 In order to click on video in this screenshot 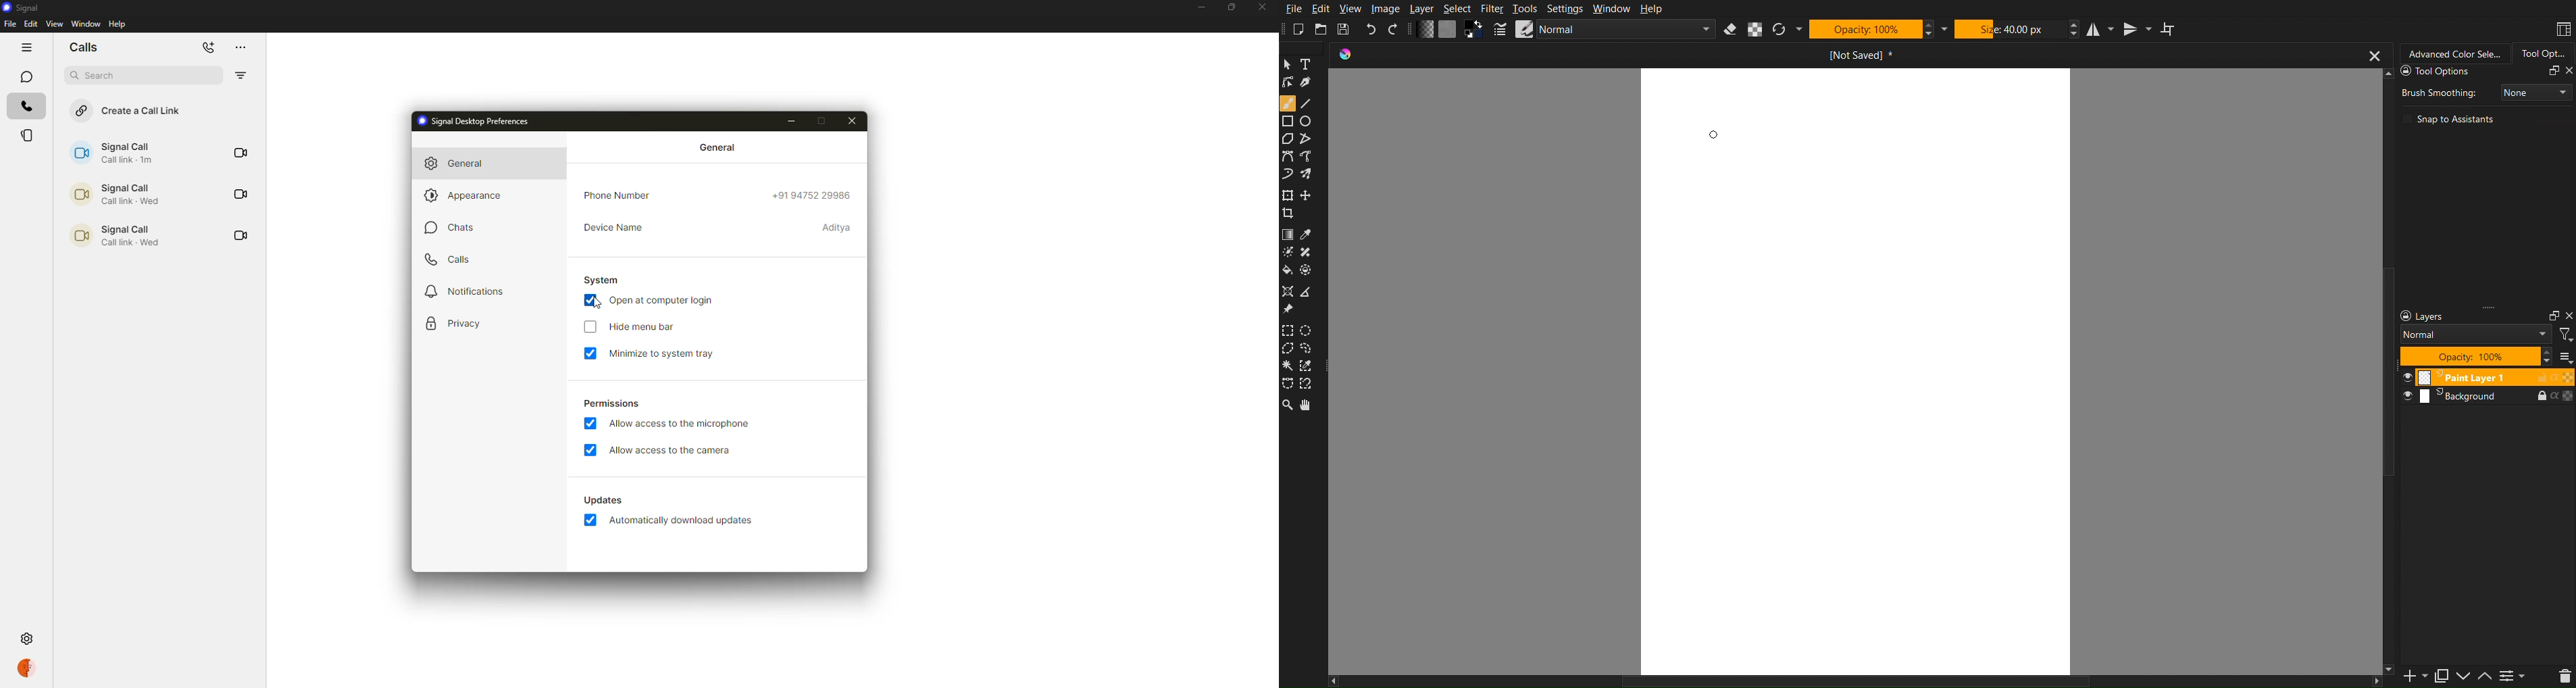, I will do `click(239, 235)`.